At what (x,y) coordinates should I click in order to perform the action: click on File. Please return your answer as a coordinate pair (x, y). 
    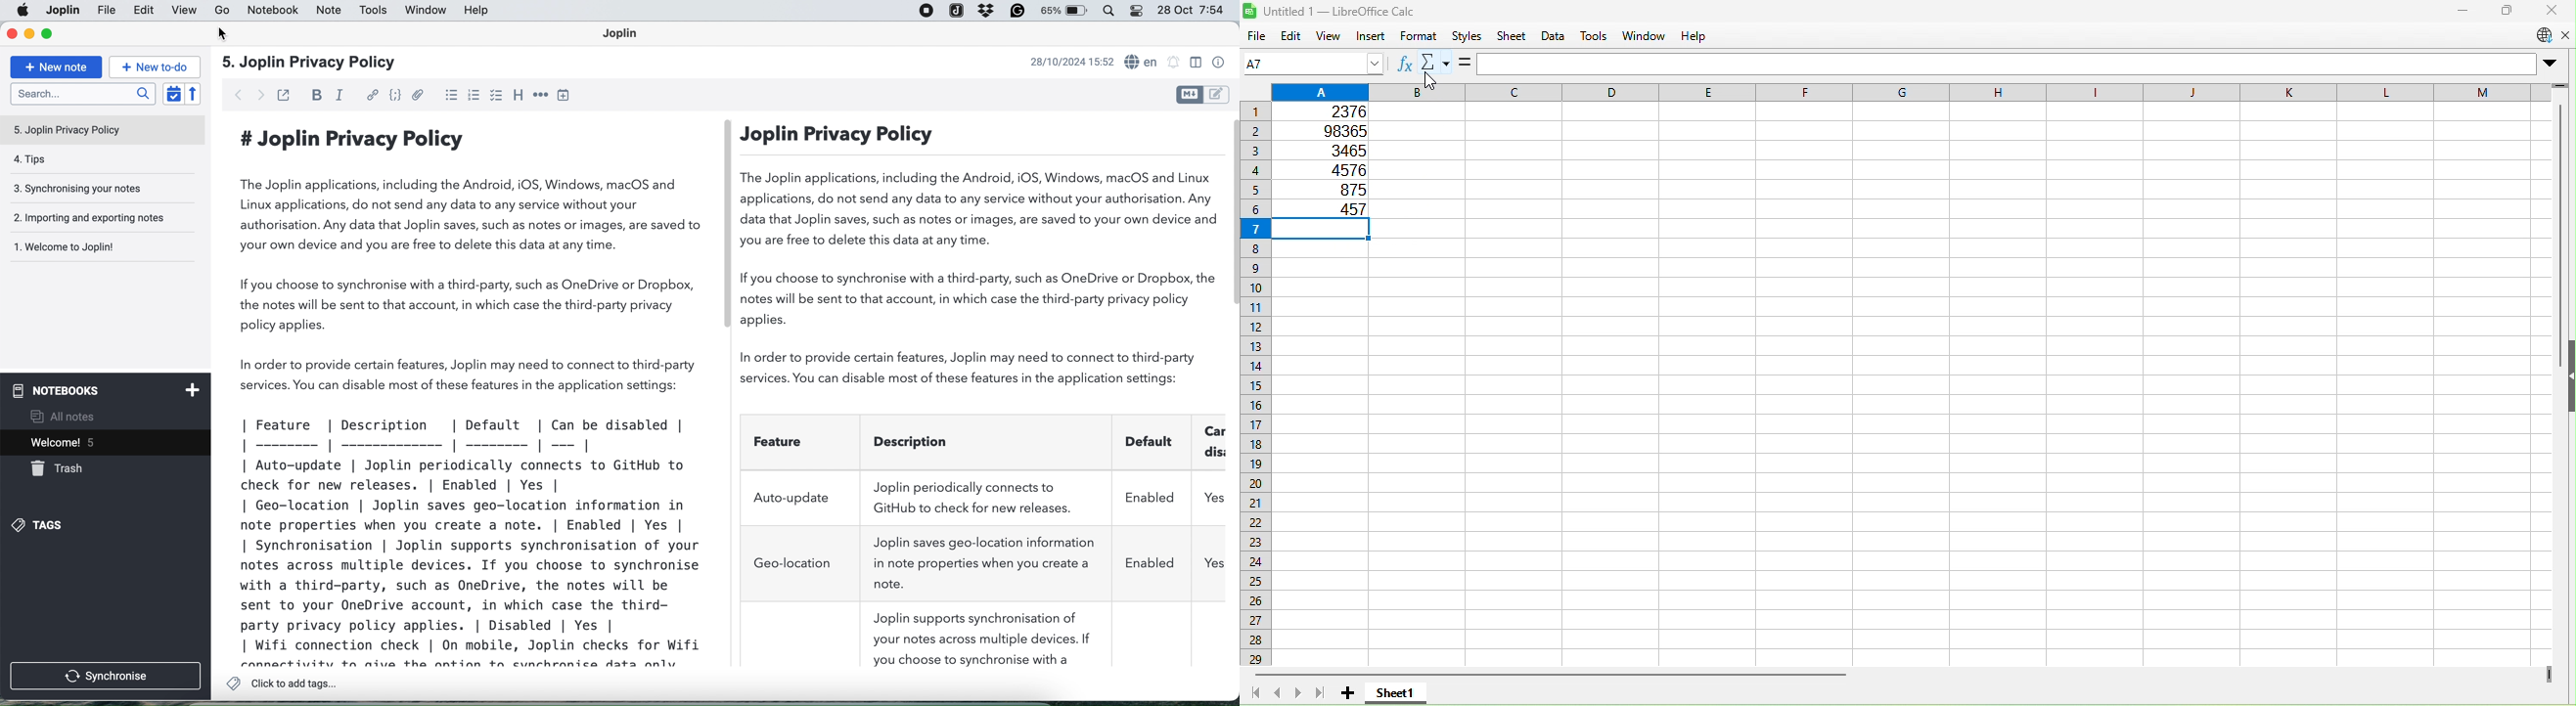
    Looking at the image, I should click on (1257, 37).